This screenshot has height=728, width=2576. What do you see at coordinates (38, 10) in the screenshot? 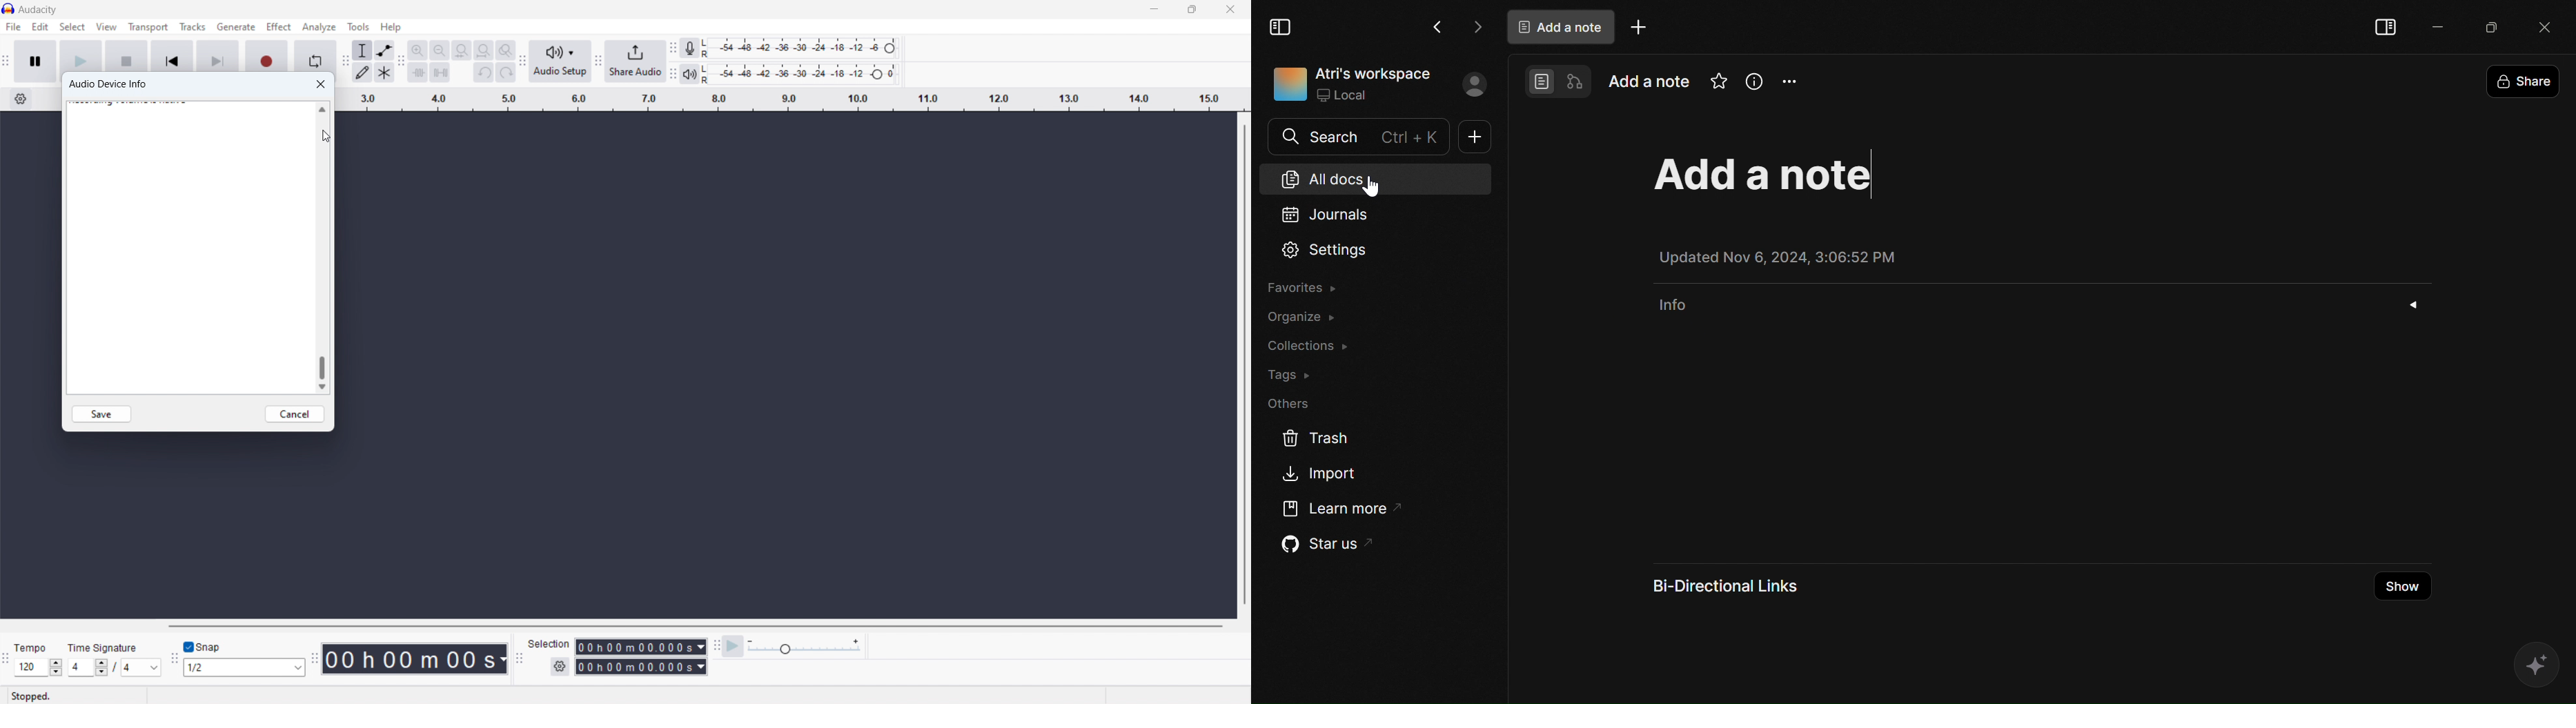
I see `title` at bounding box center [38, 10].